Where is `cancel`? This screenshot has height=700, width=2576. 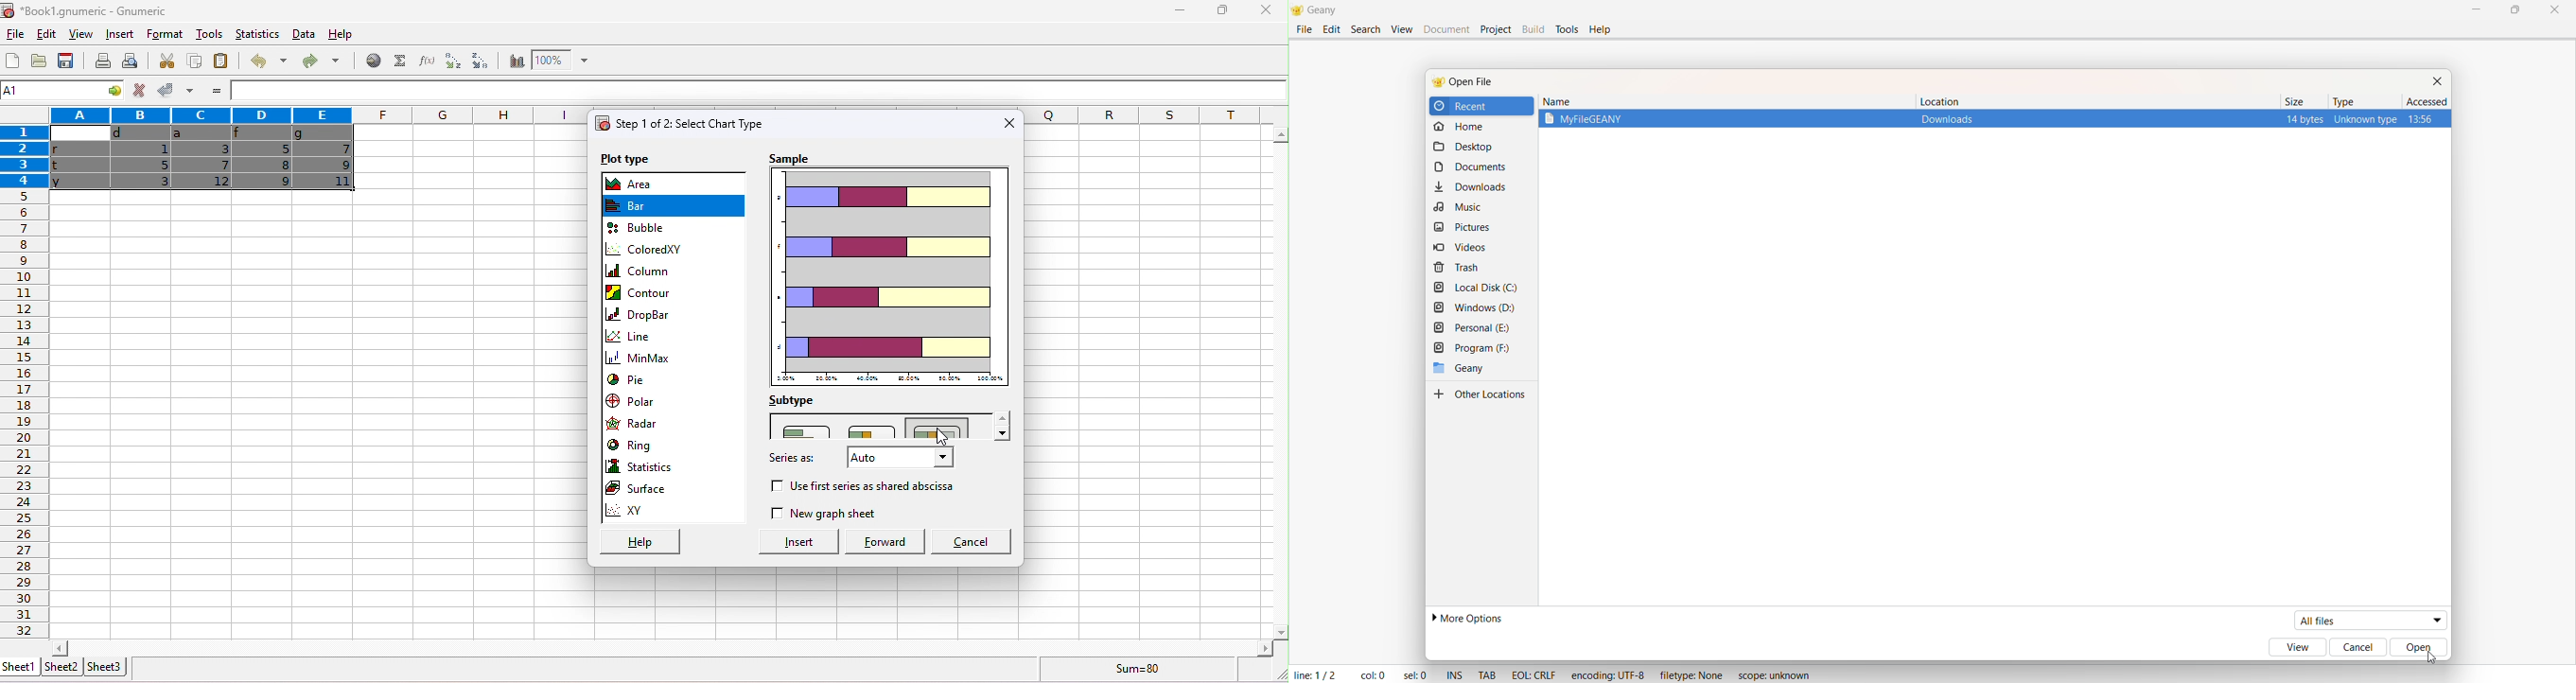
cancel is located at coordinates (972, 543).